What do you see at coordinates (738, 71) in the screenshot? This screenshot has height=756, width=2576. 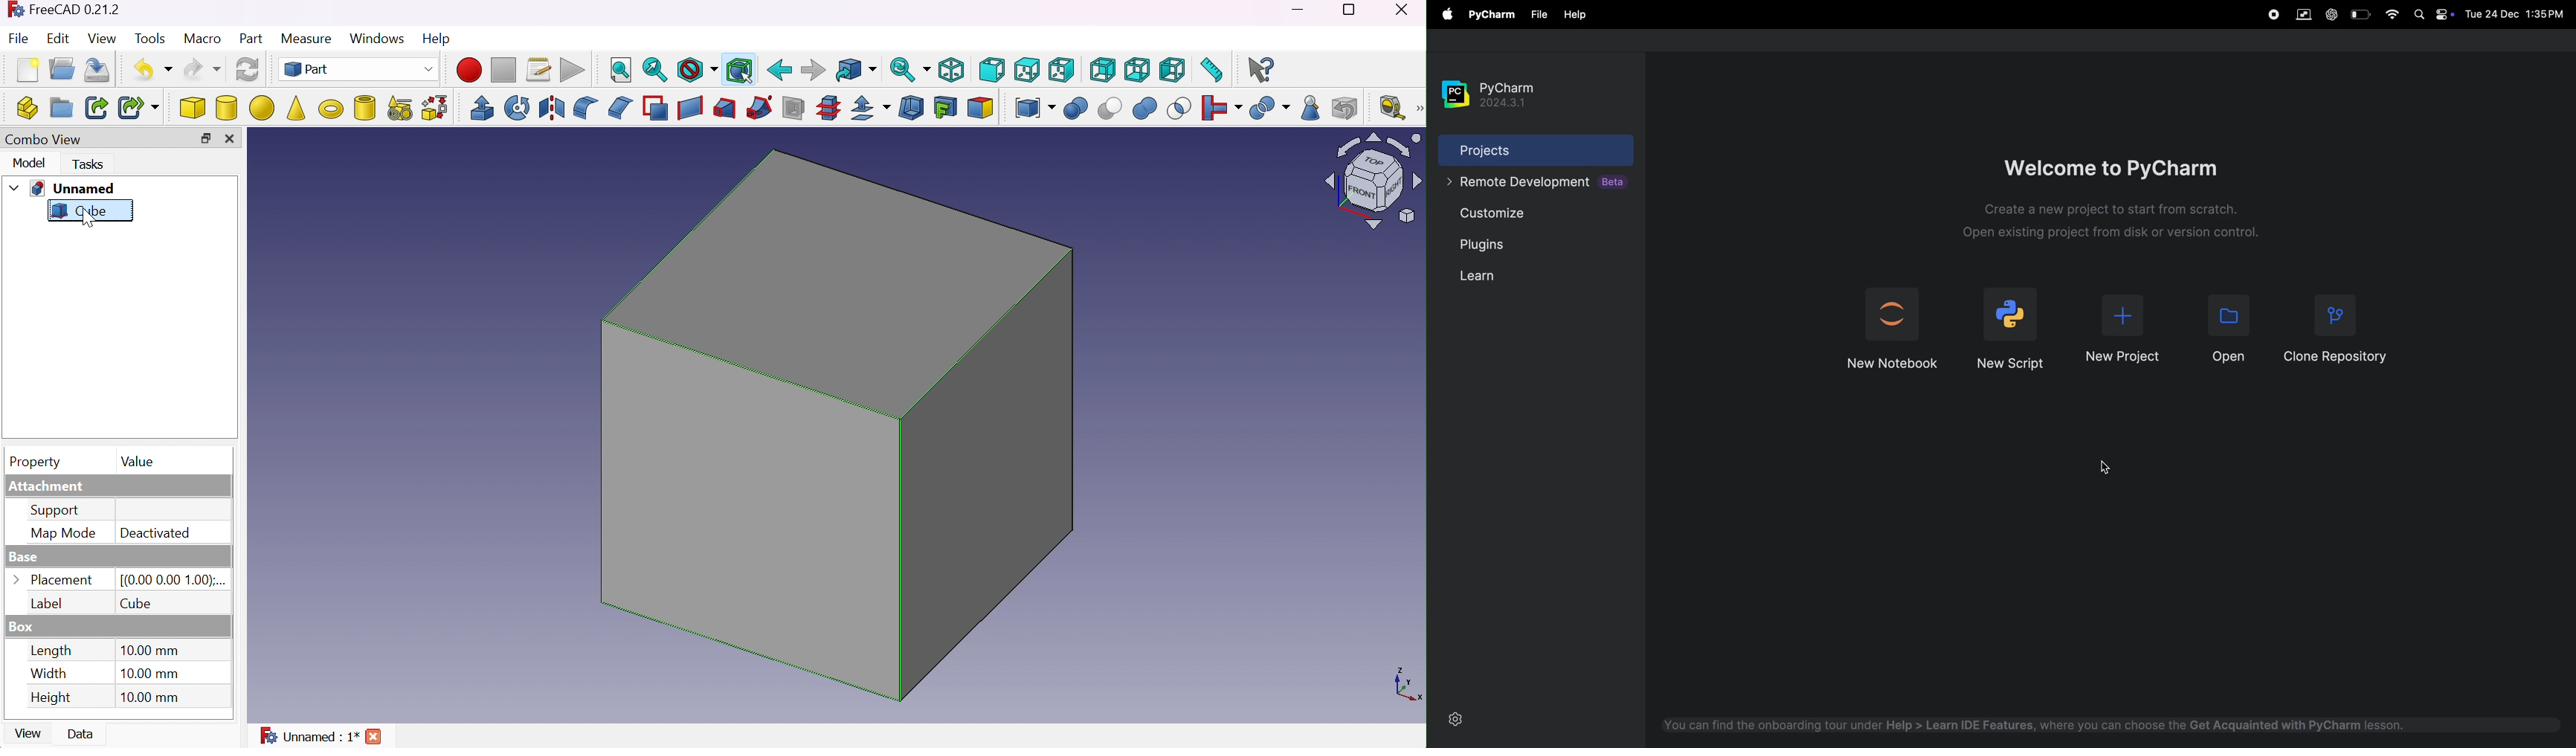 I see `Bounding box` at bounding box center [738, 71].